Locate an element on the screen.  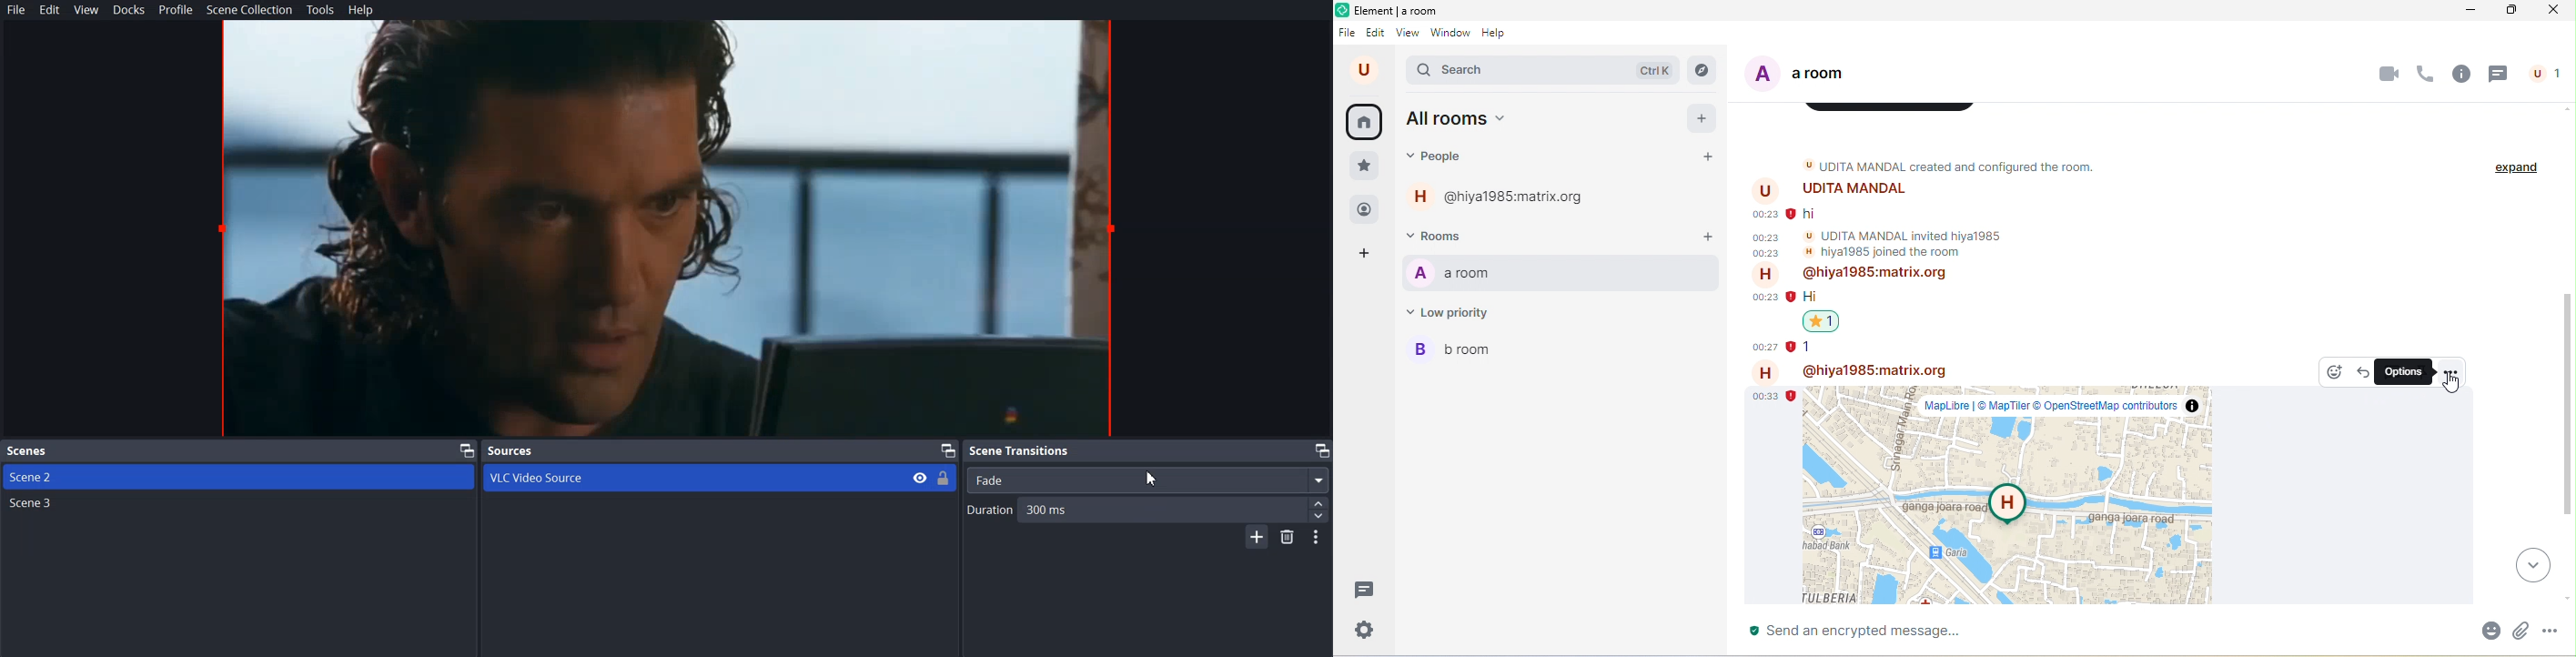
File is located at coordinates (17, 9).